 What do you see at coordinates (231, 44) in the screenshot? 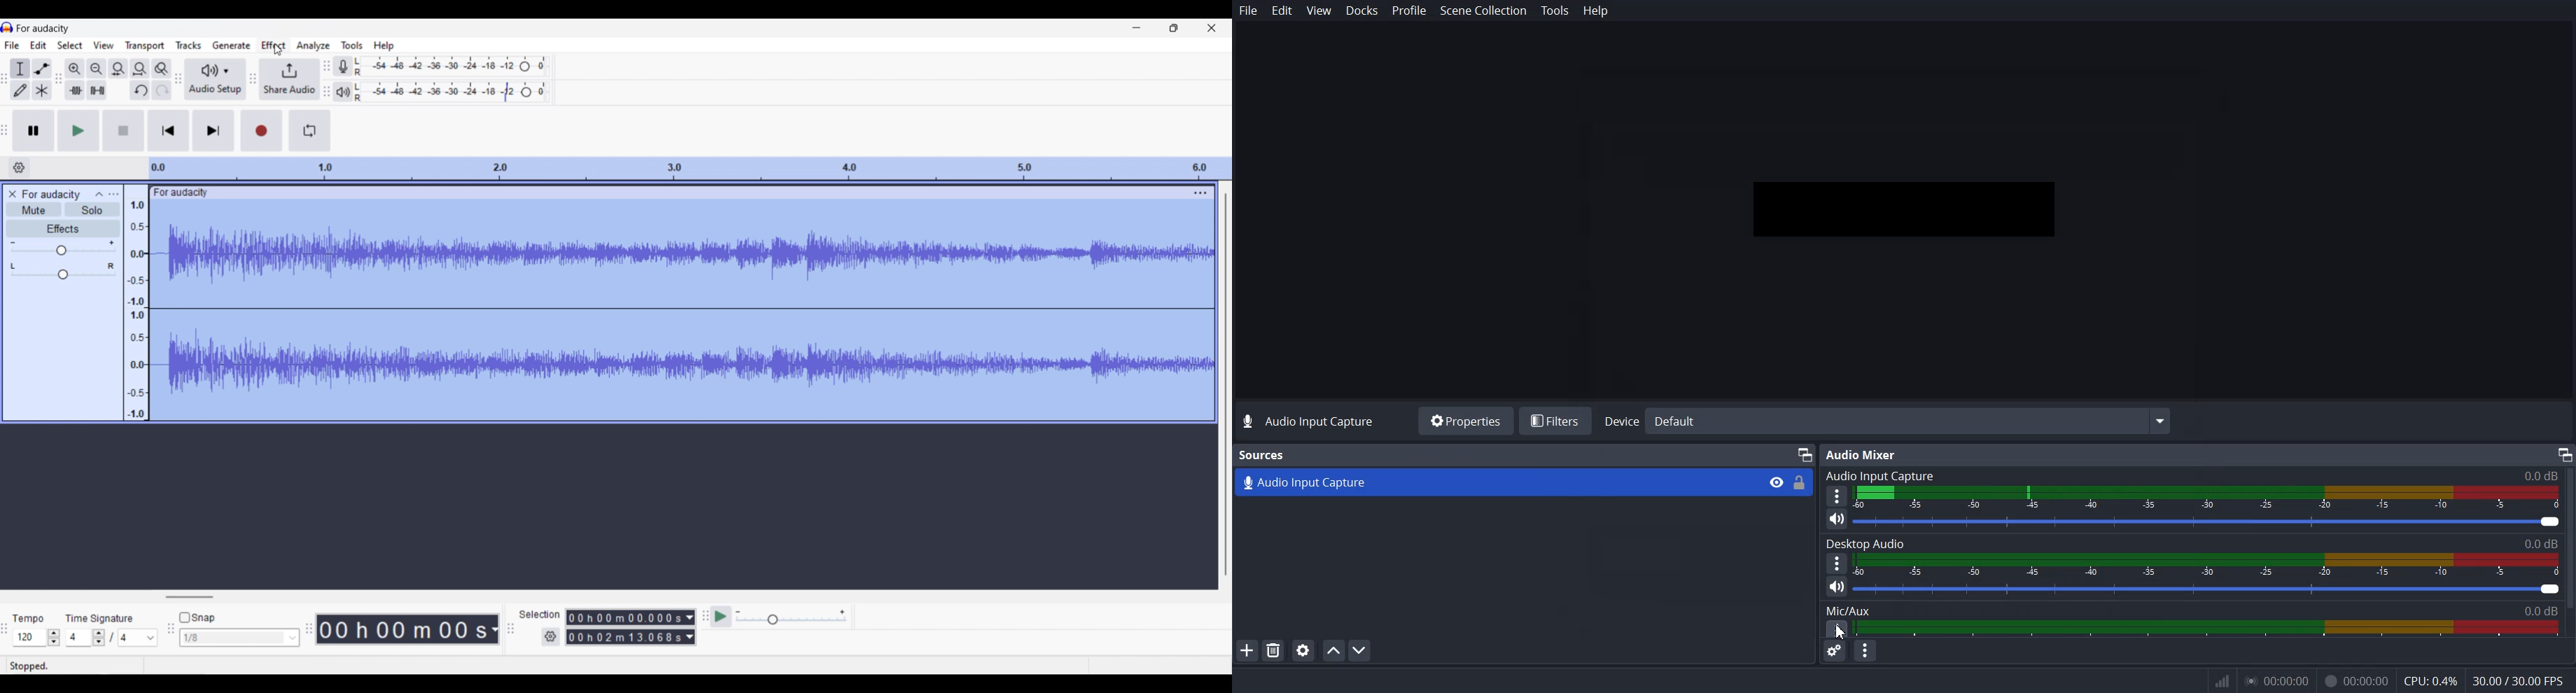
I see `Generate` at bounding box center [231, 44].